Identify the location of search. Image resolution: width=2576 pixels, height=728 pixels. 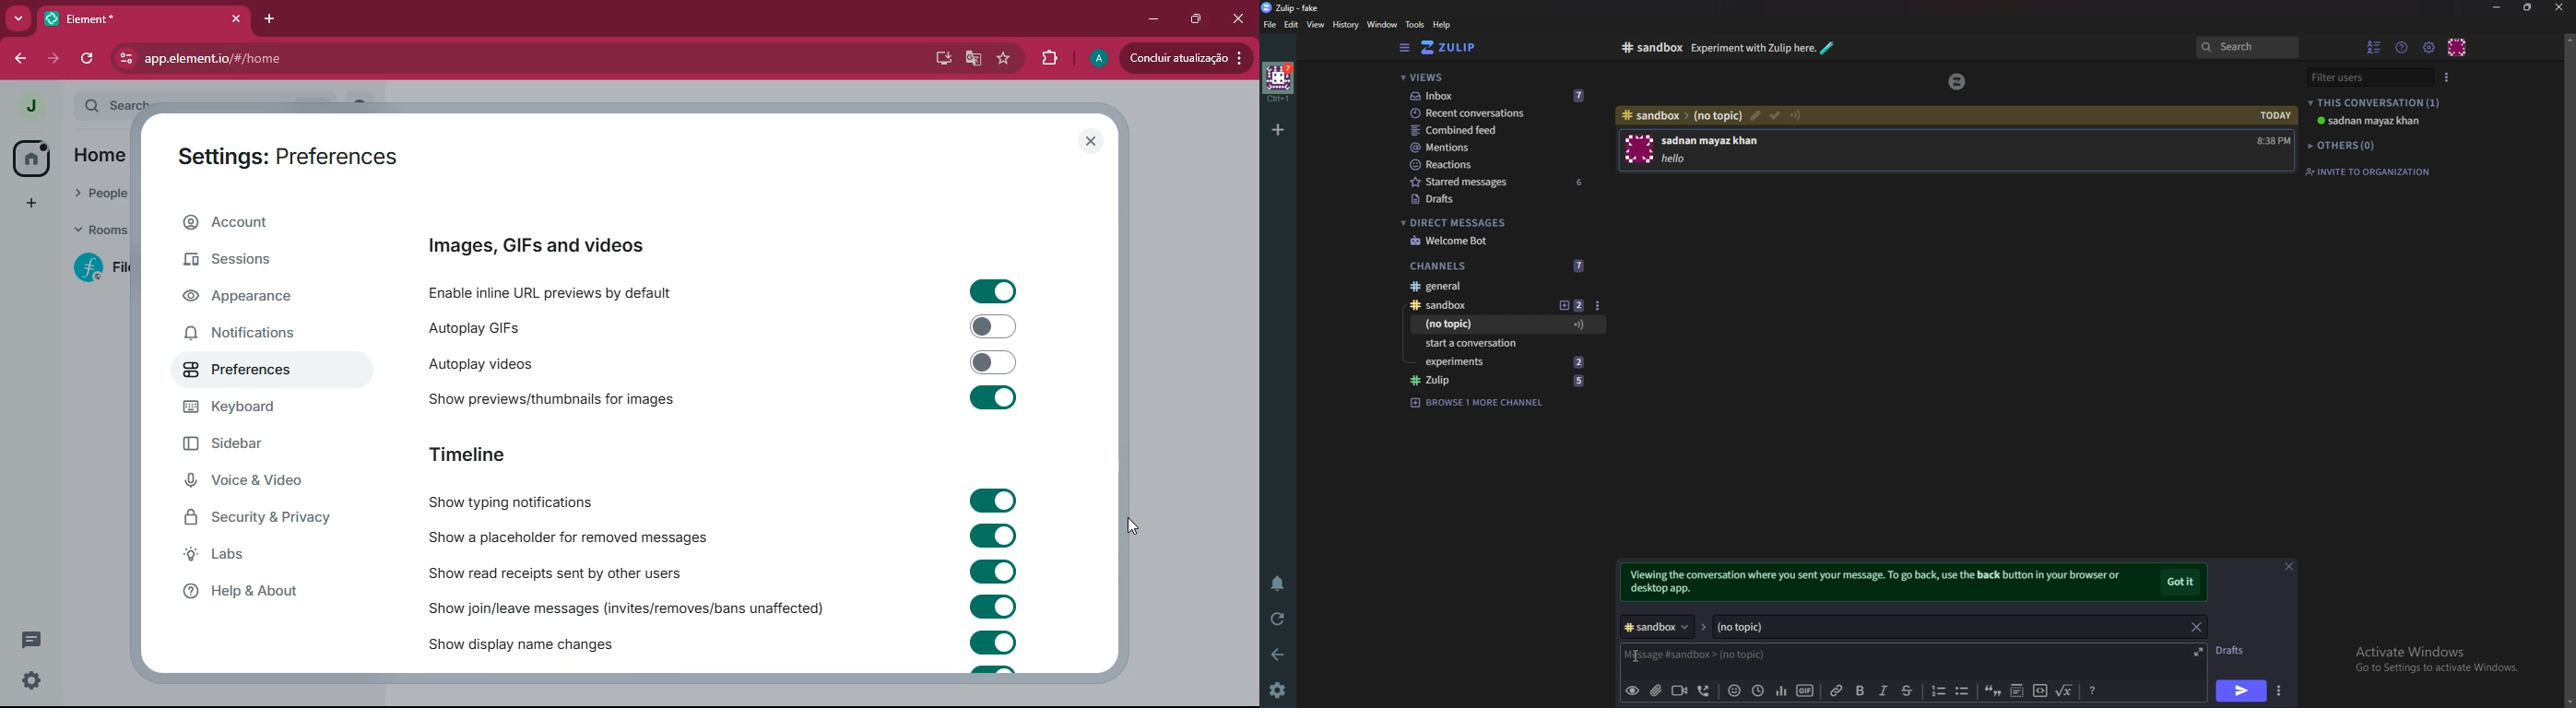
(2246, 46).